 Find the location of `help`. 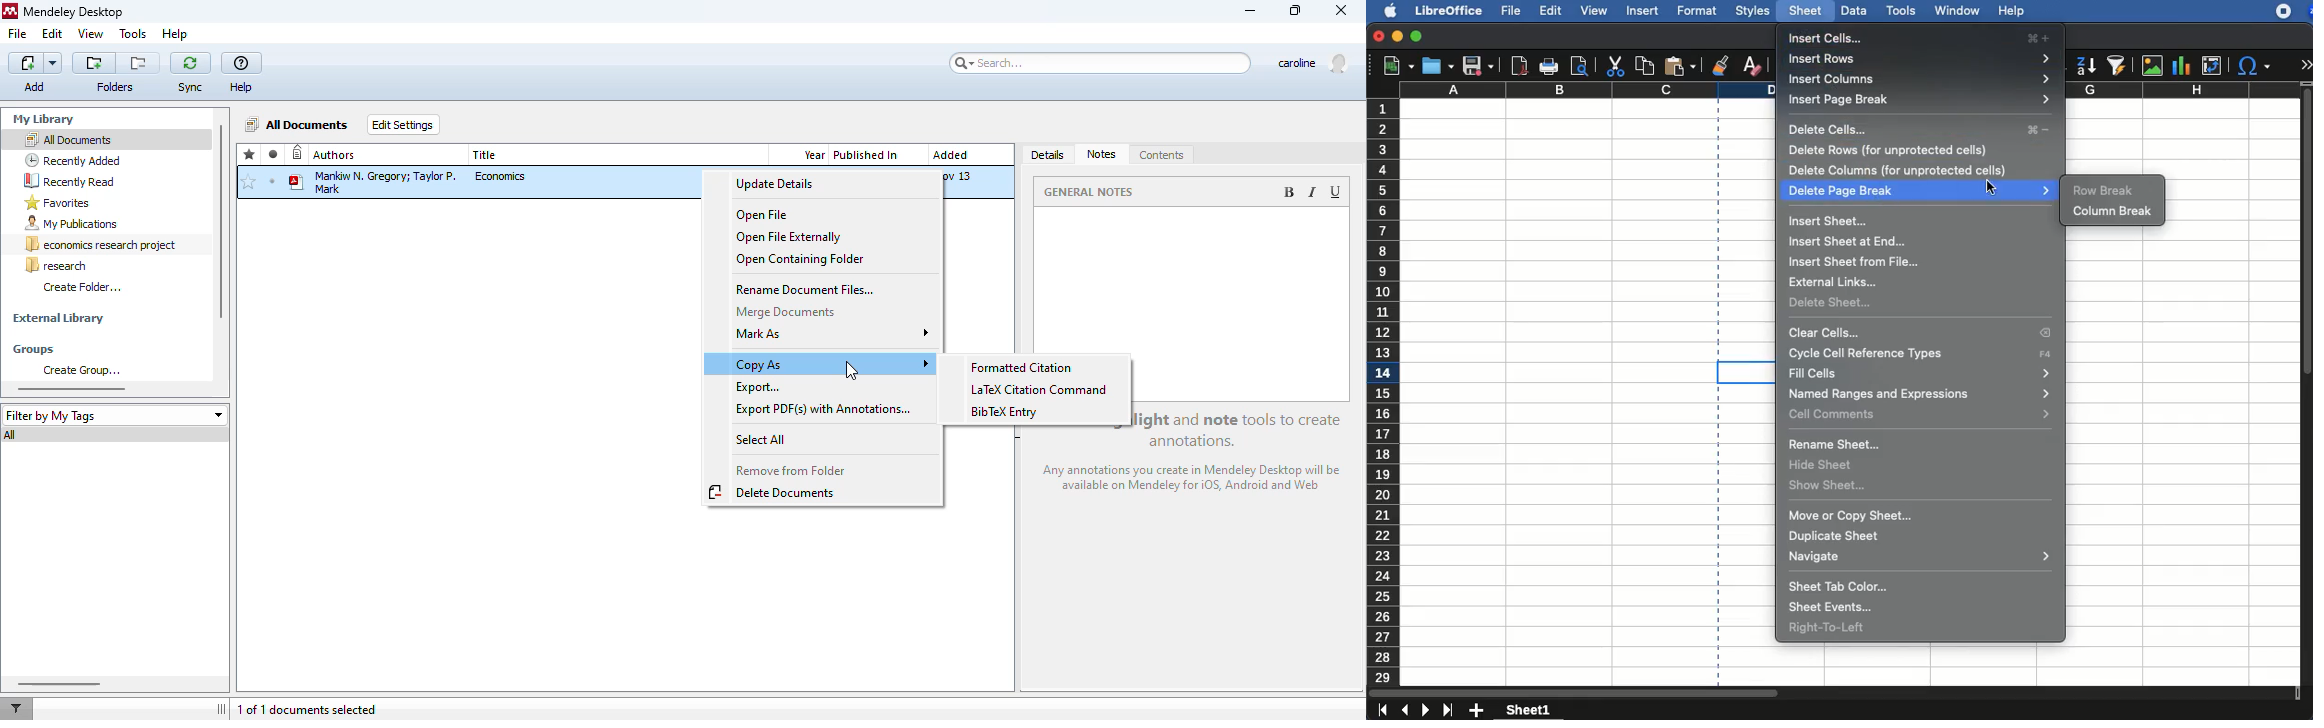

help is located at coordinates (175, 34).